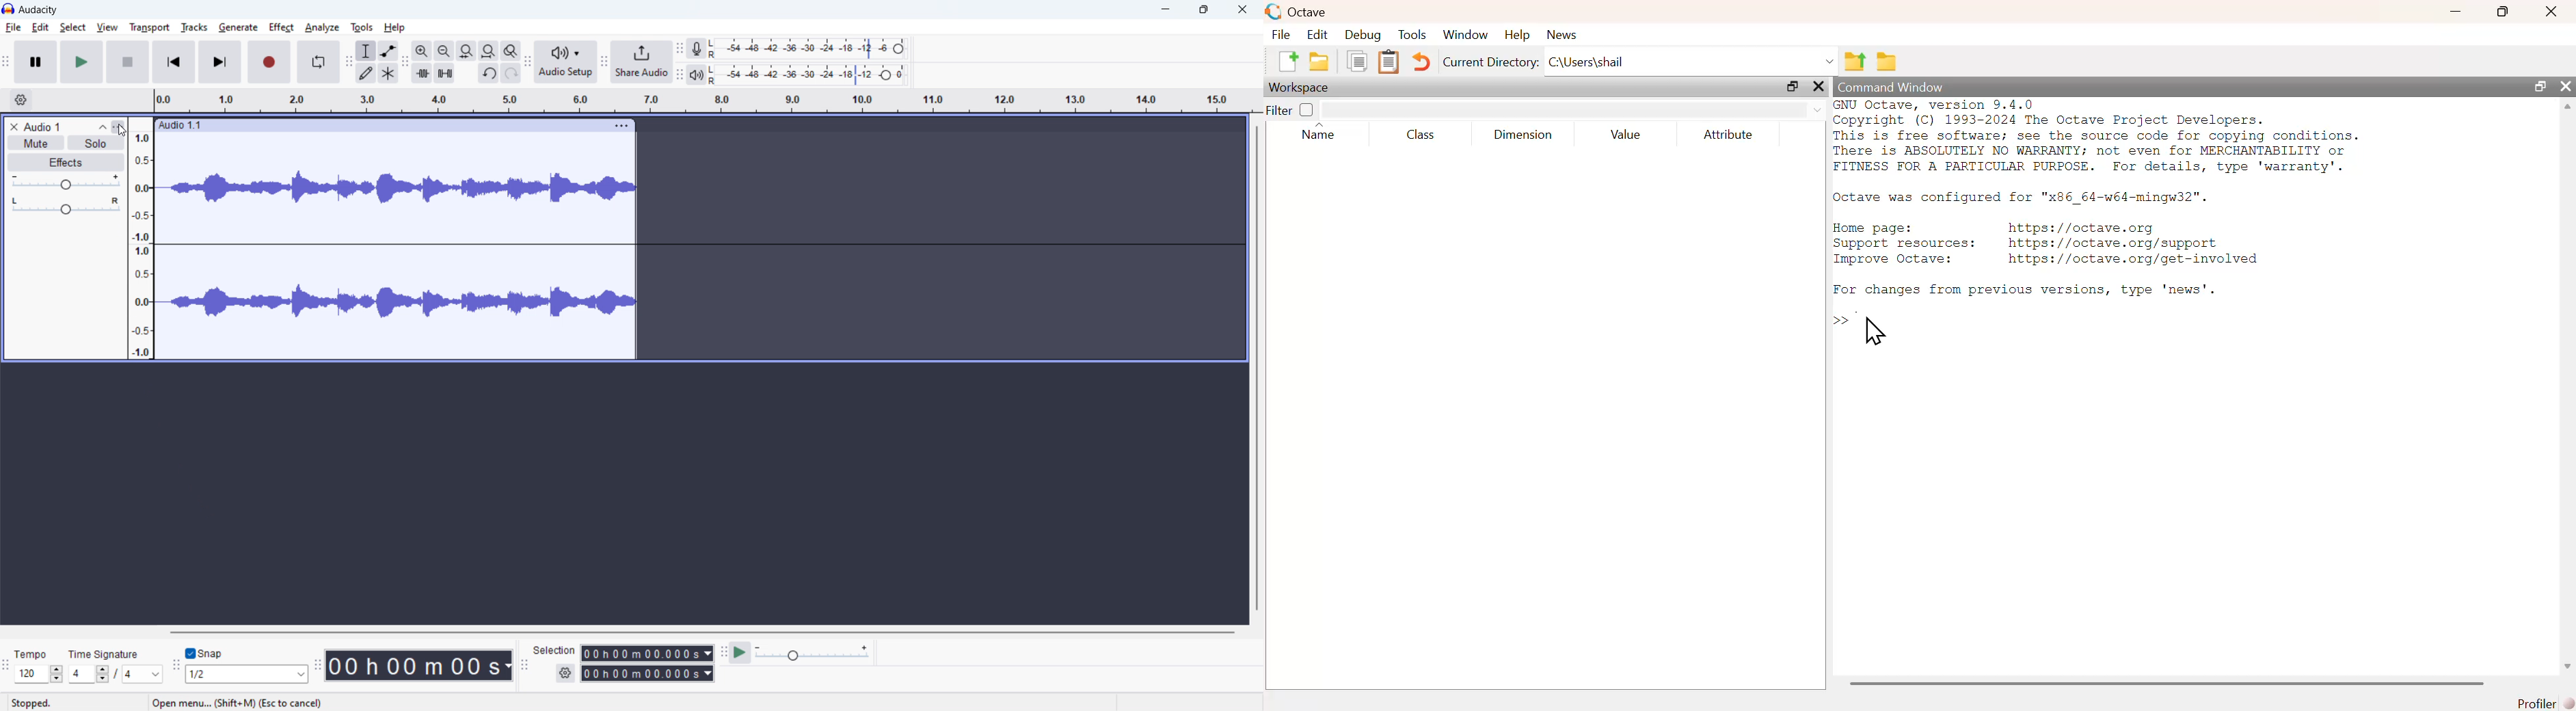 The width and height of the screenshot is (2576, 728). I want to click on scrollbar, so click(2167, 684).